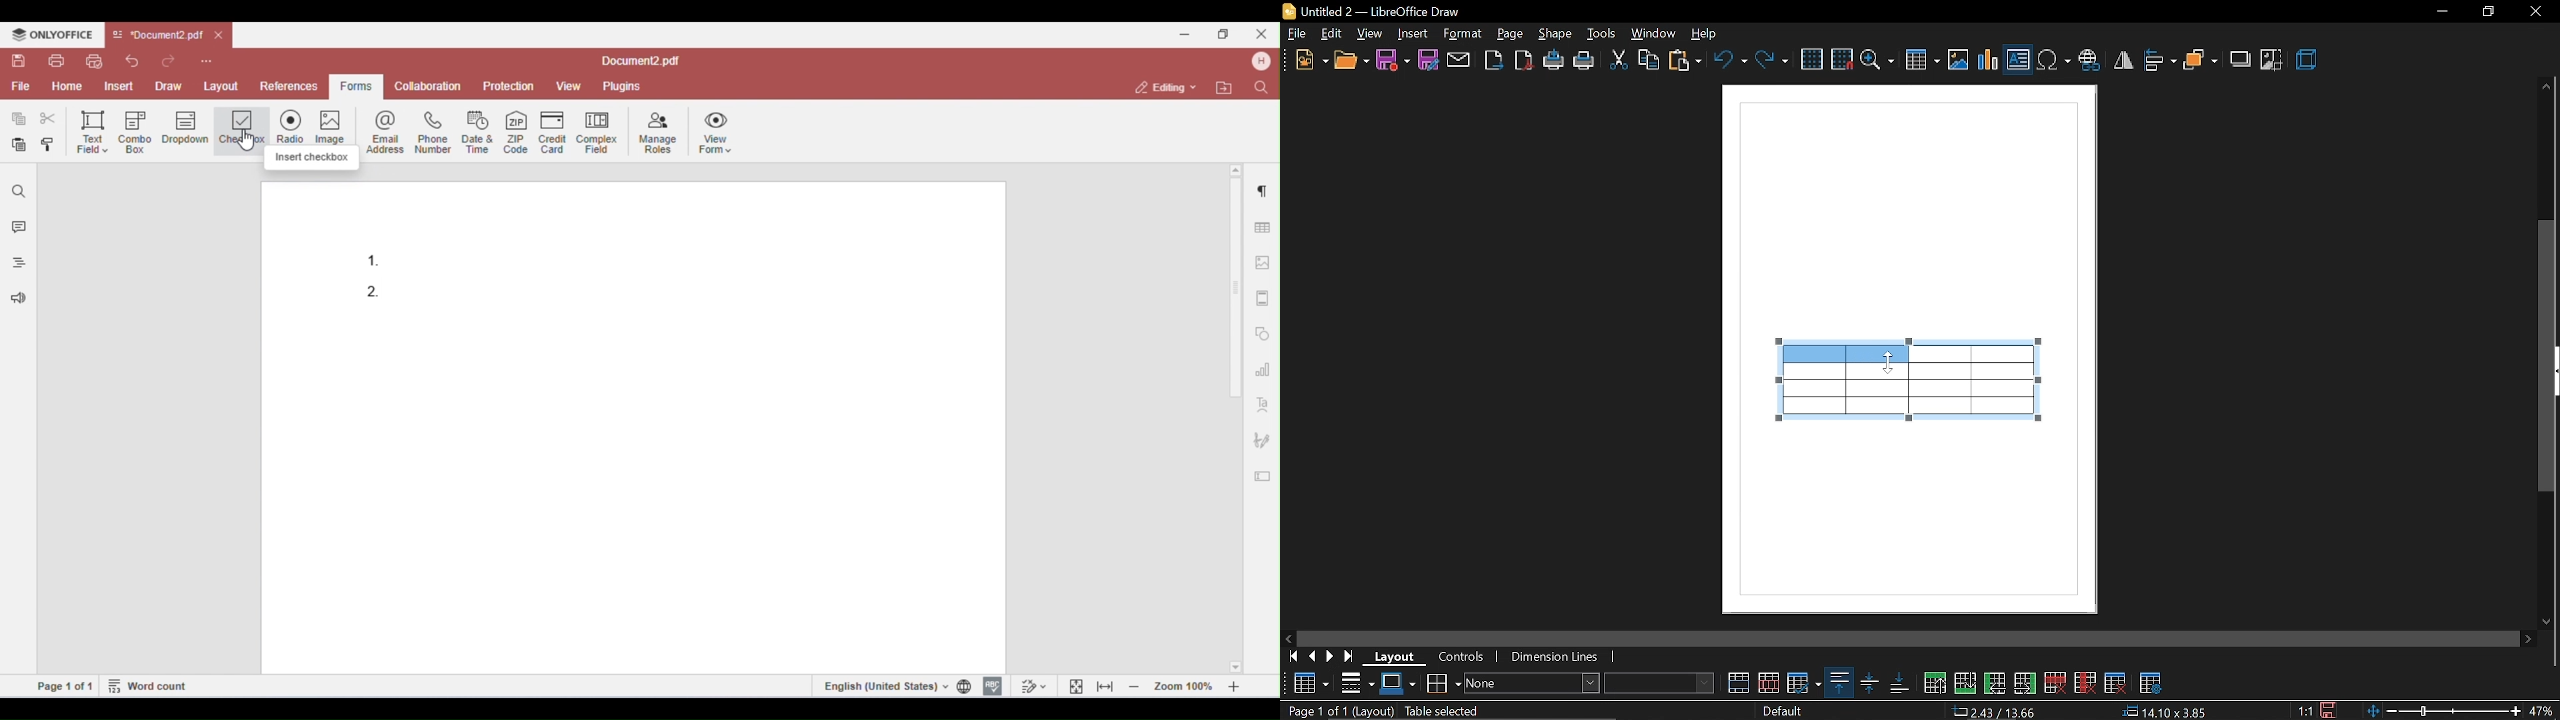  I want to click on page, so click(1510, 30).